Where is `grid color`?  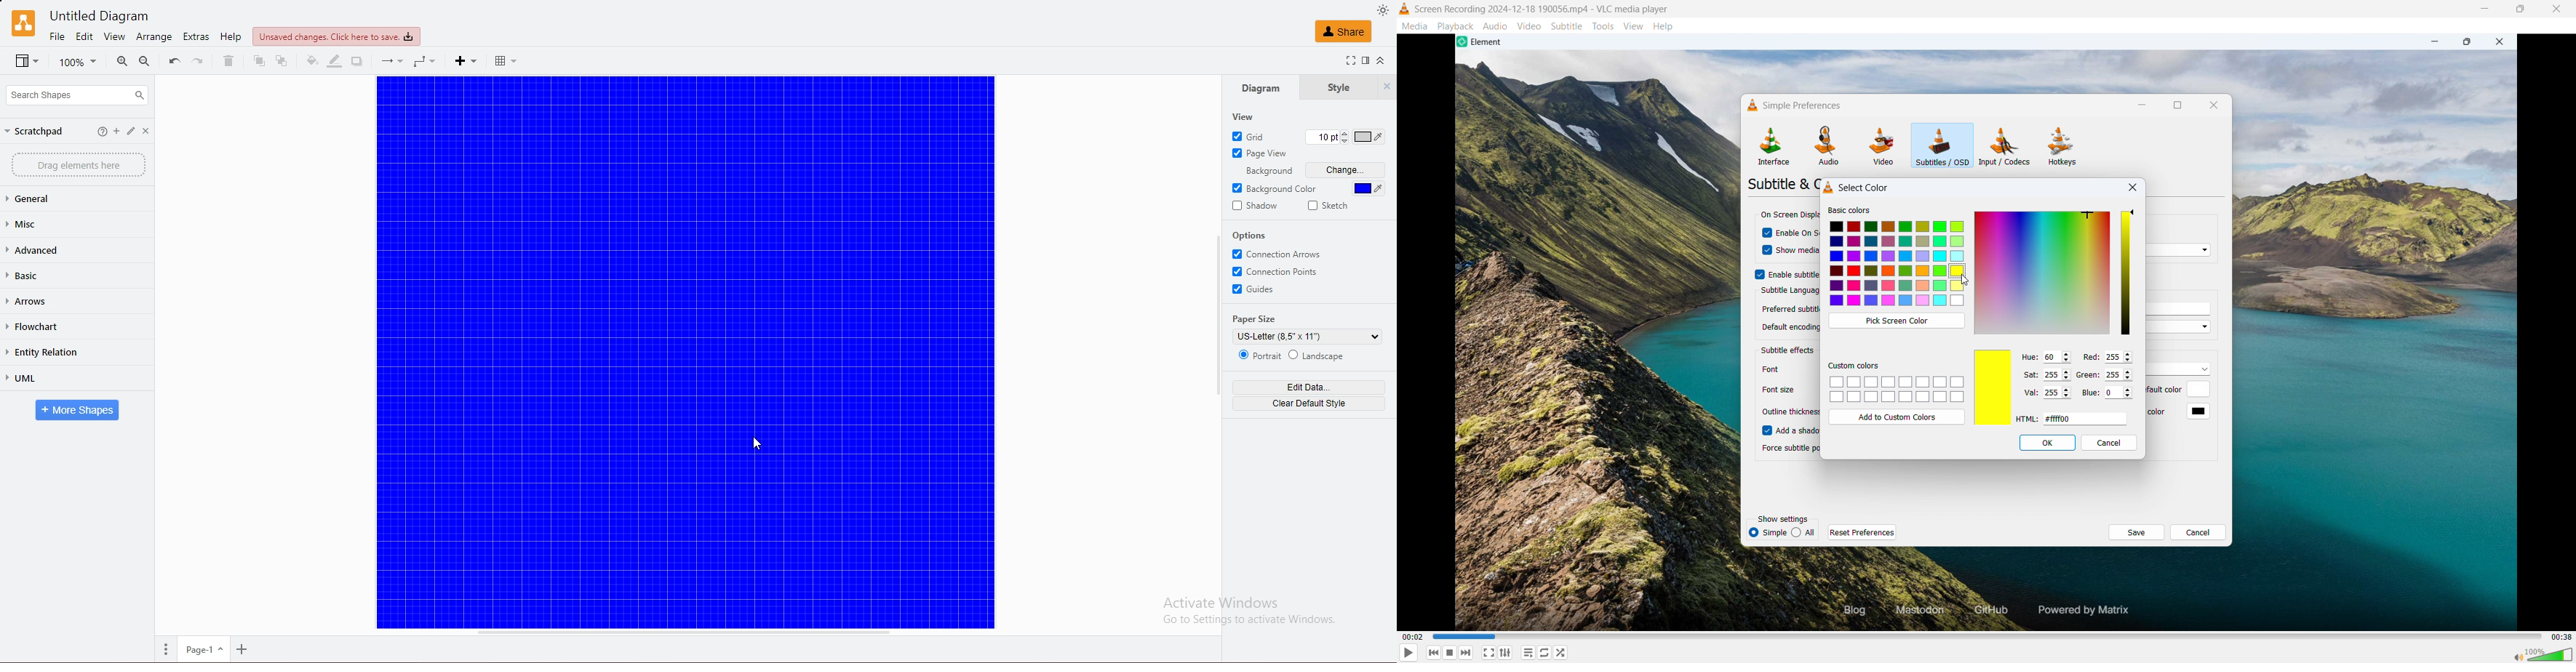 grid color is located at coordinates (1370, 137).